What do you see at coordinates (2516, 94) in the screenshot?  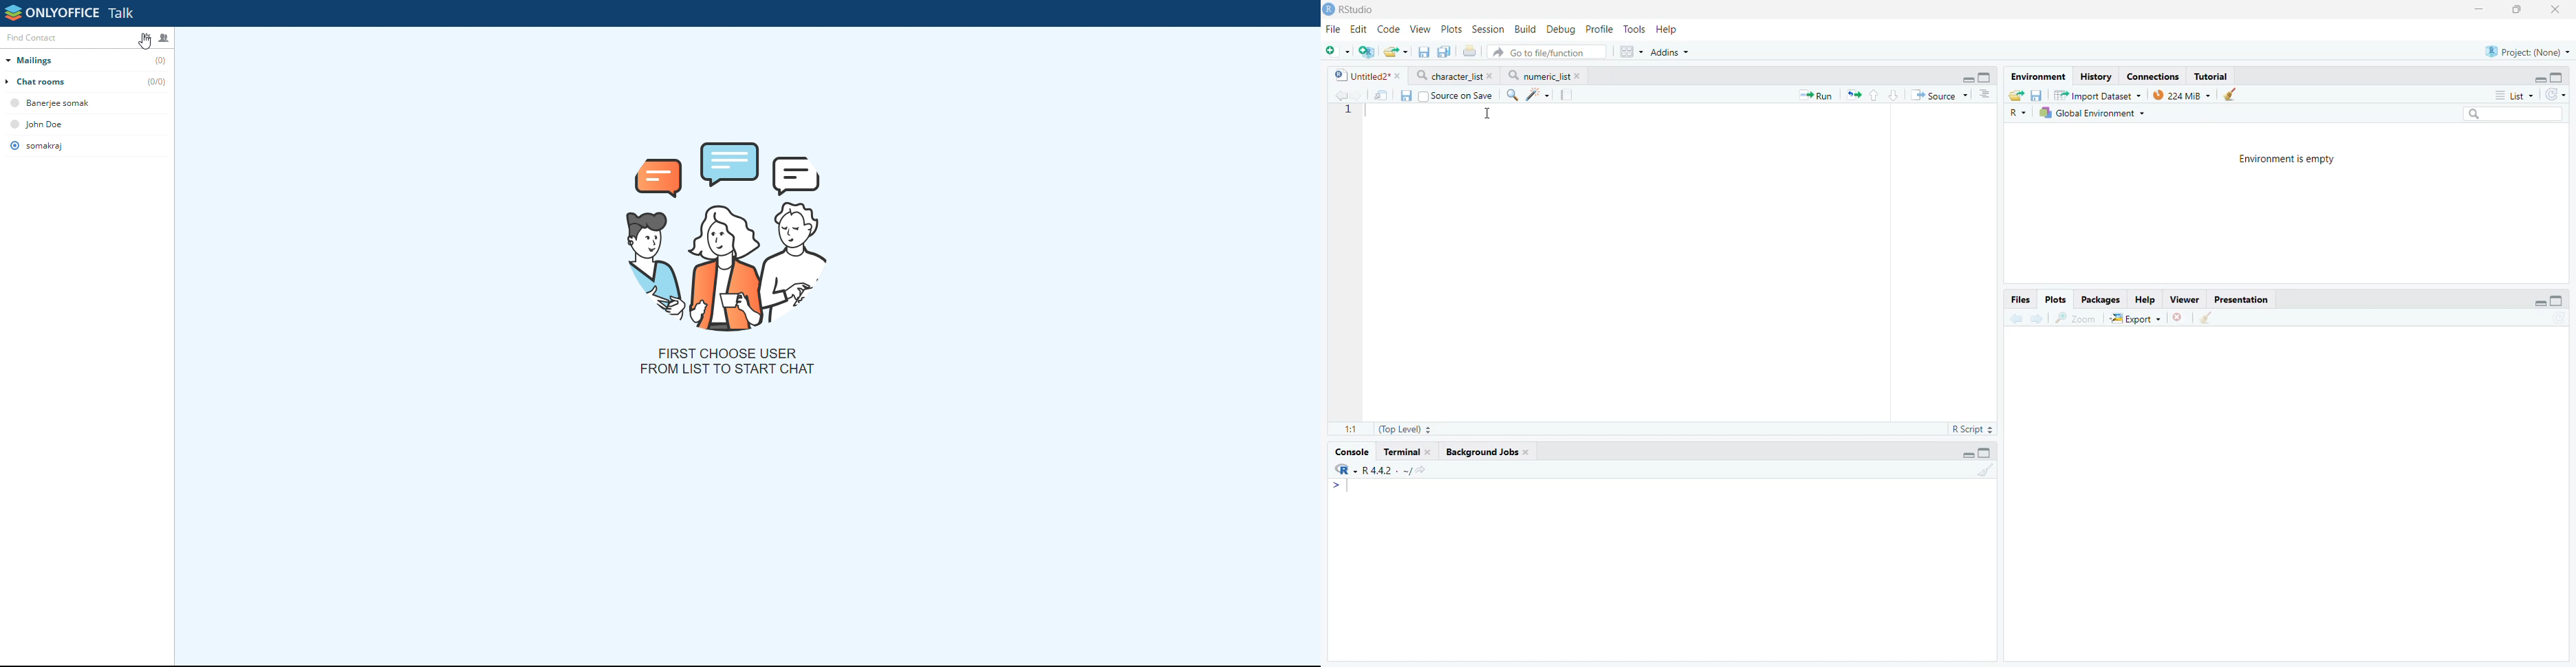 I see `List` at bounding box center [2516, 94].